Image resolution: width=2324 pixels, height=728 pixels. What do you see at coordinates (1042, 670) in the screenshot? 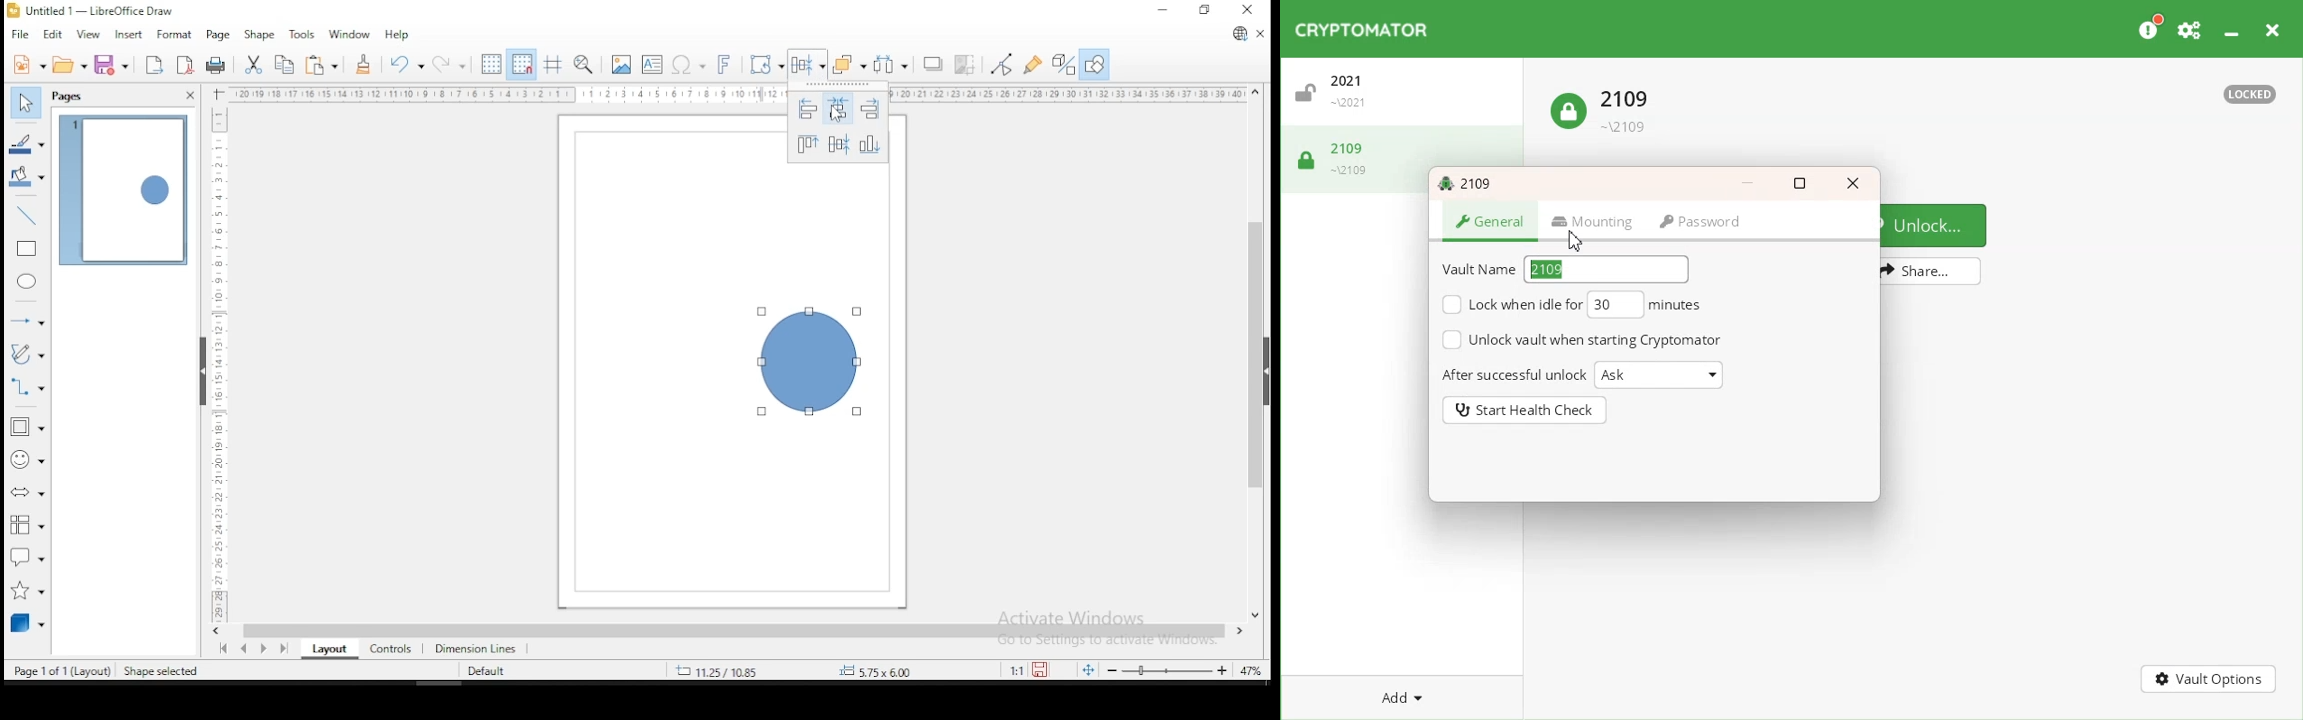
I see `save` at bounding box center [1042, 670].